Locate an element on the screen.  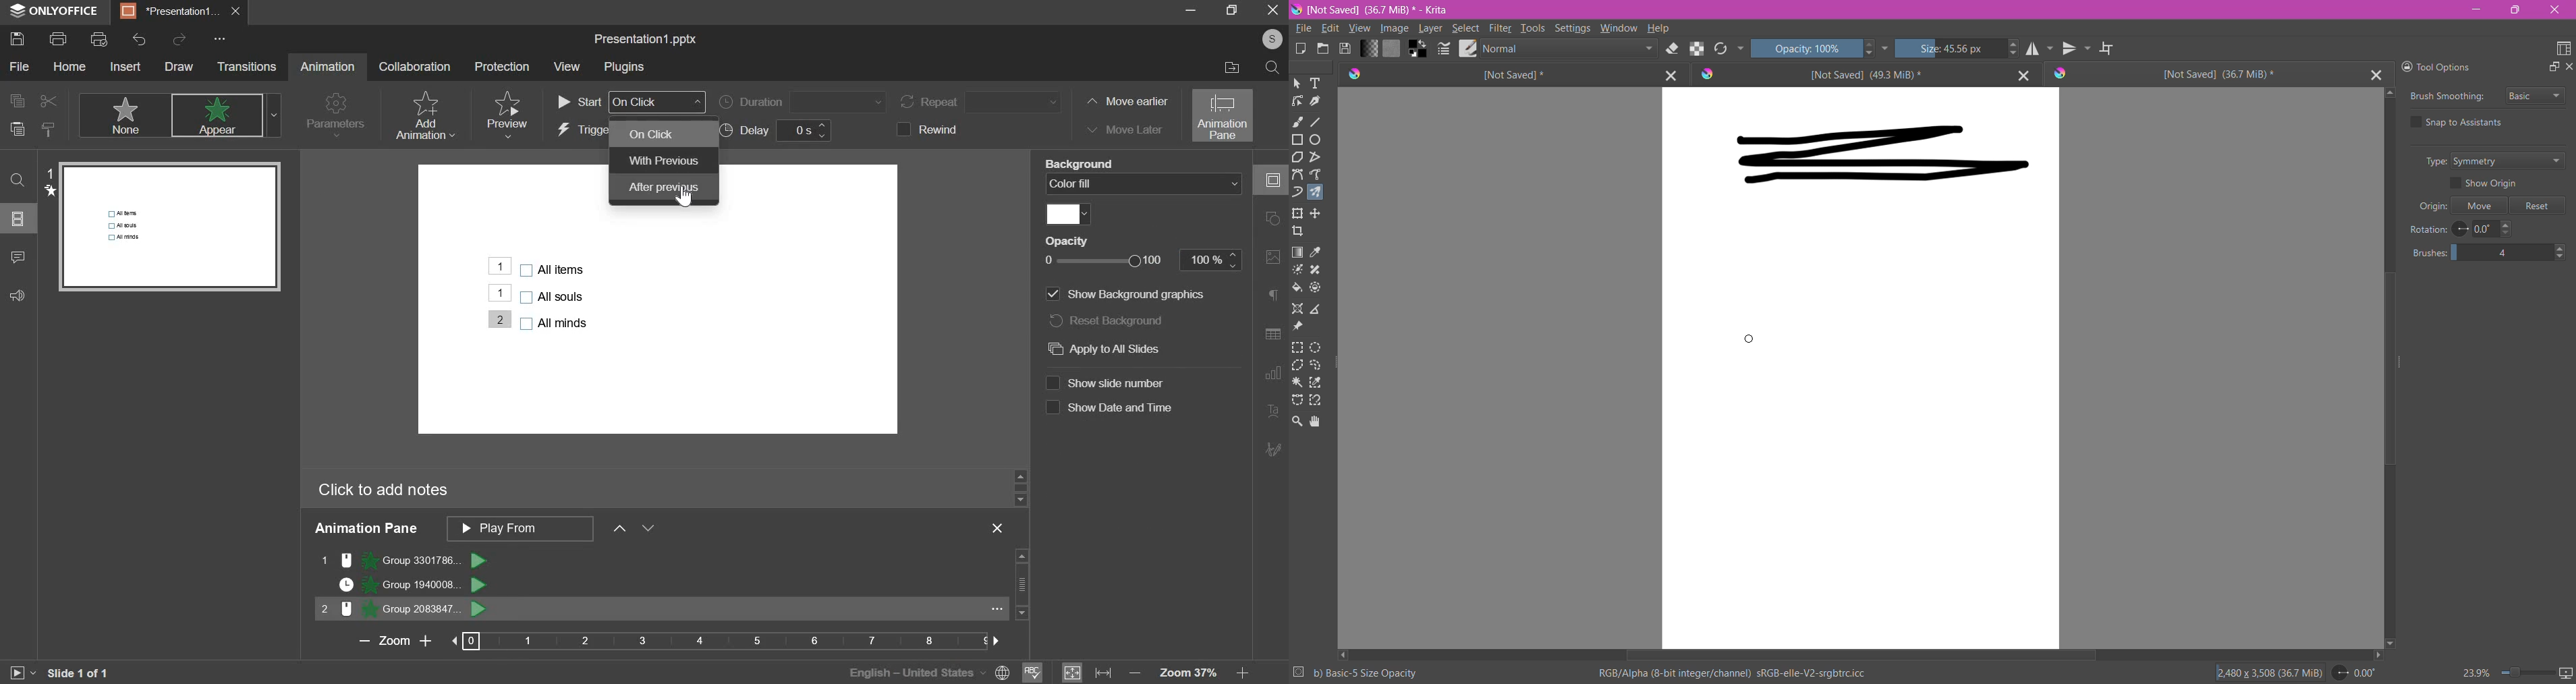
Help is located at coordinates (1659, 28).